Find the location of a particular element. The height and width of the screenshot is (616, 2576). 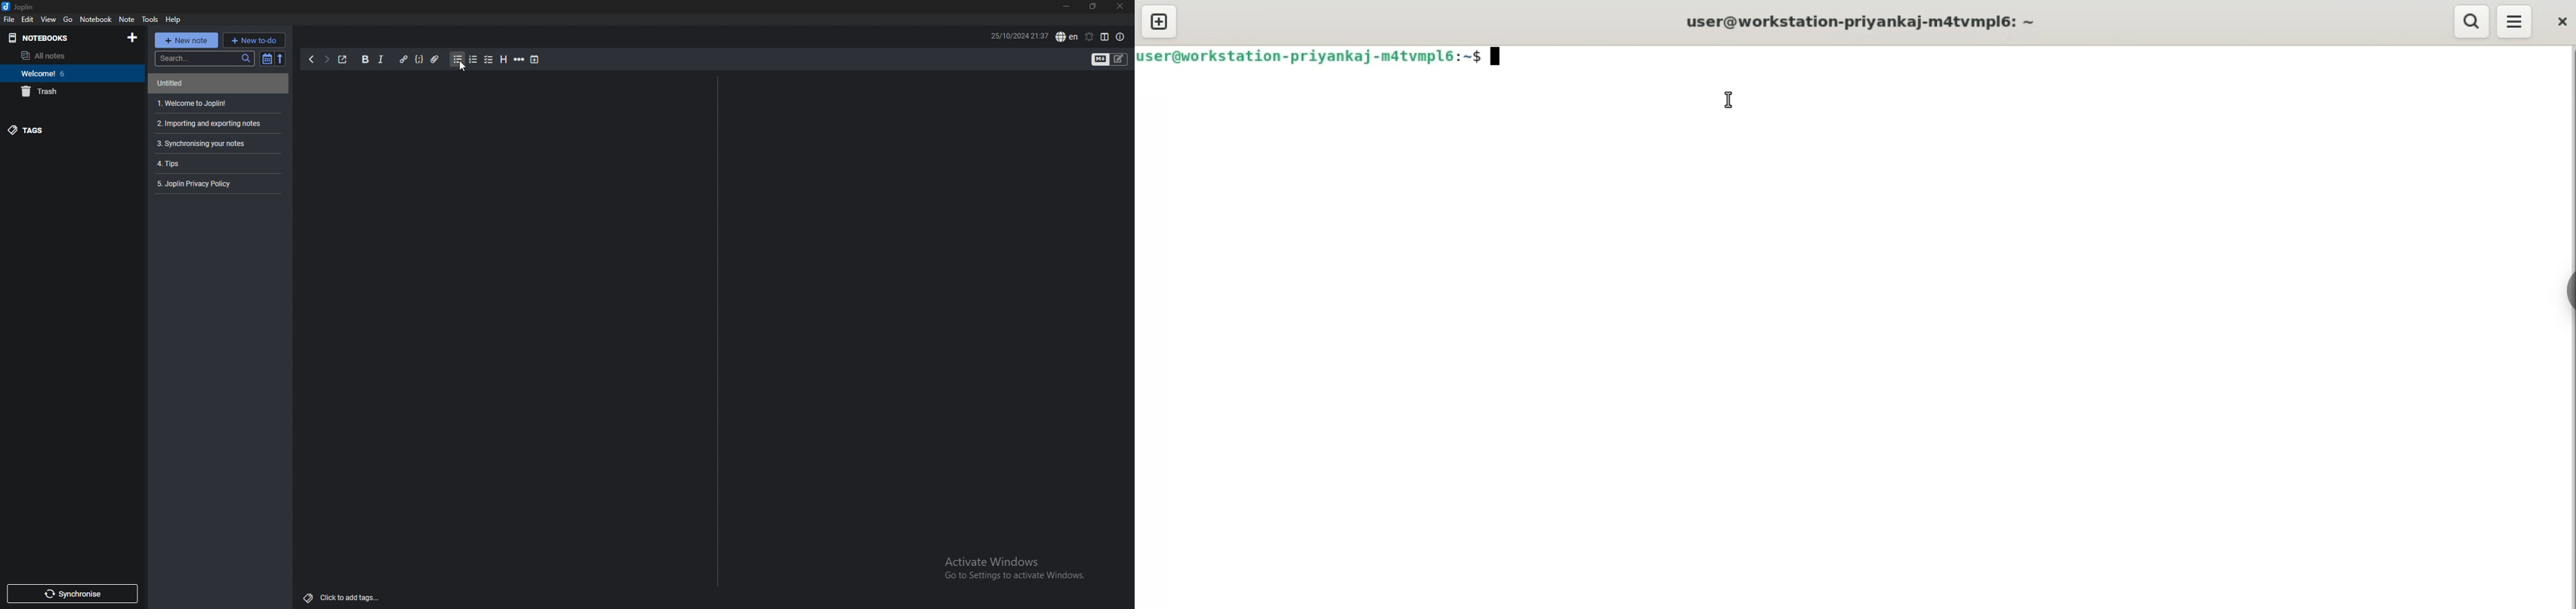

Synchronising your notes is located at coordinates (203, 145).